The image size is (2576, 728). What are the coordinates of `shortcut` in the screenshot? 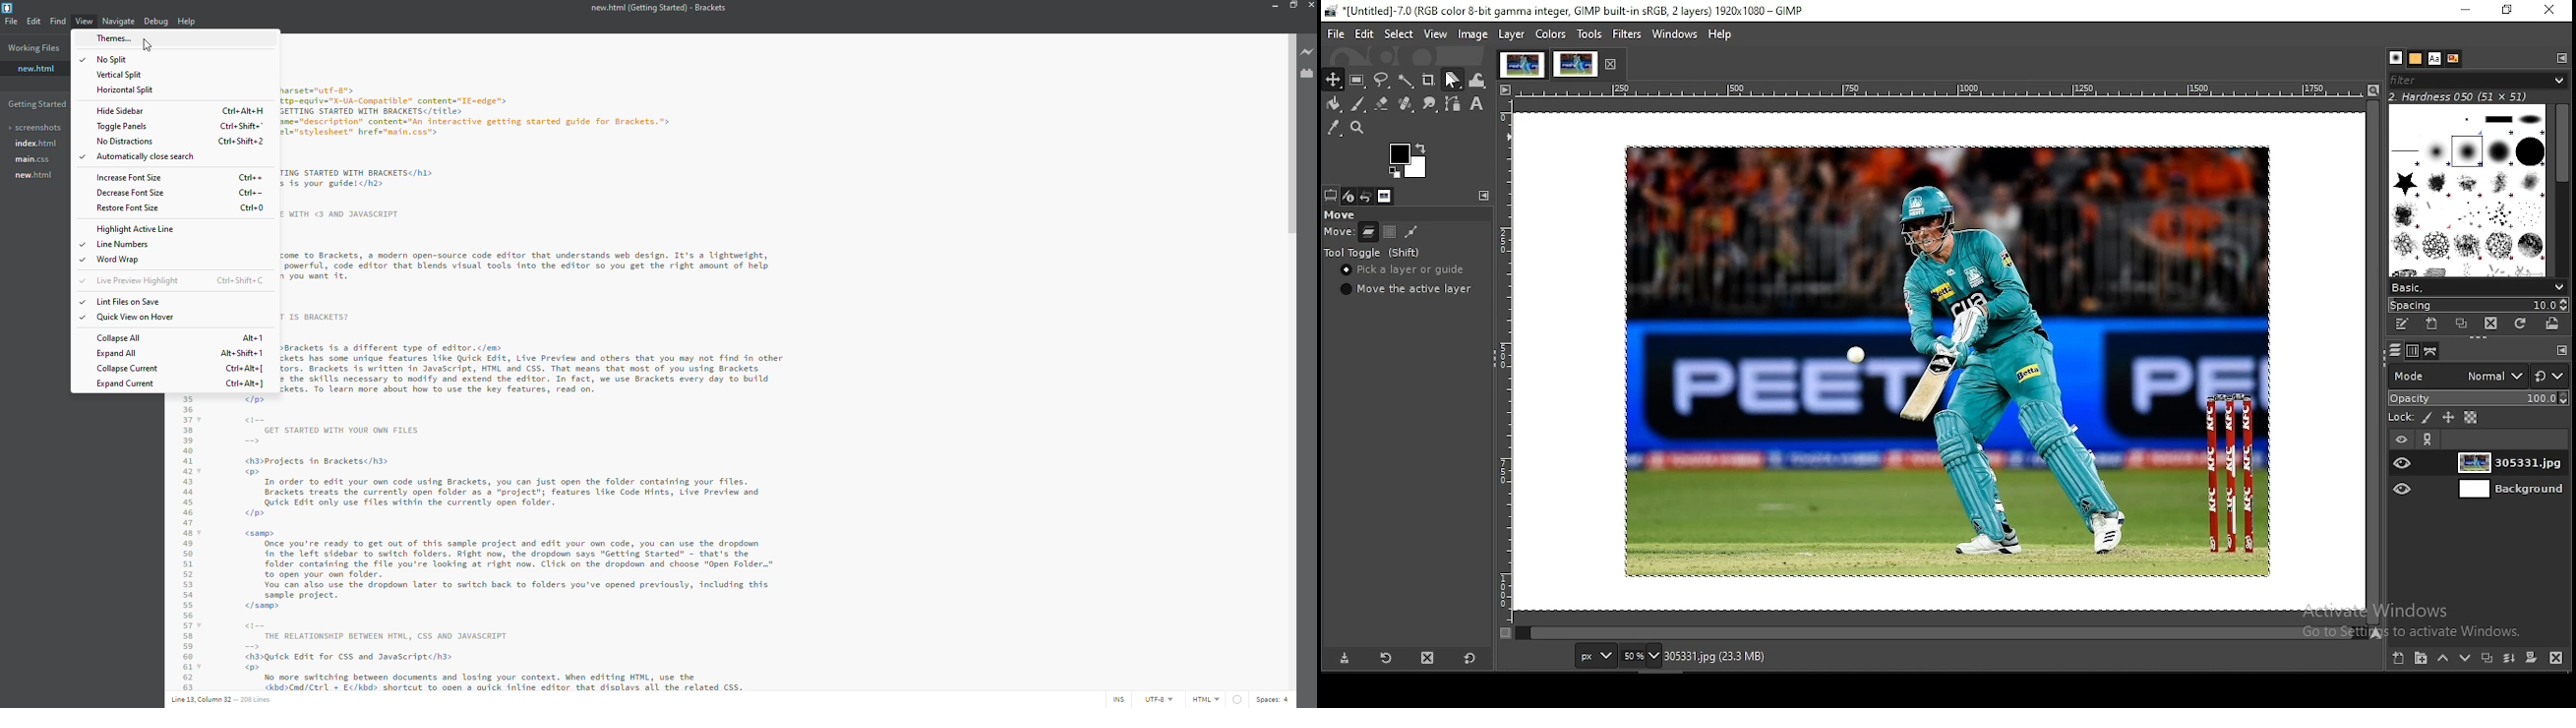 It's located at (253, 178).